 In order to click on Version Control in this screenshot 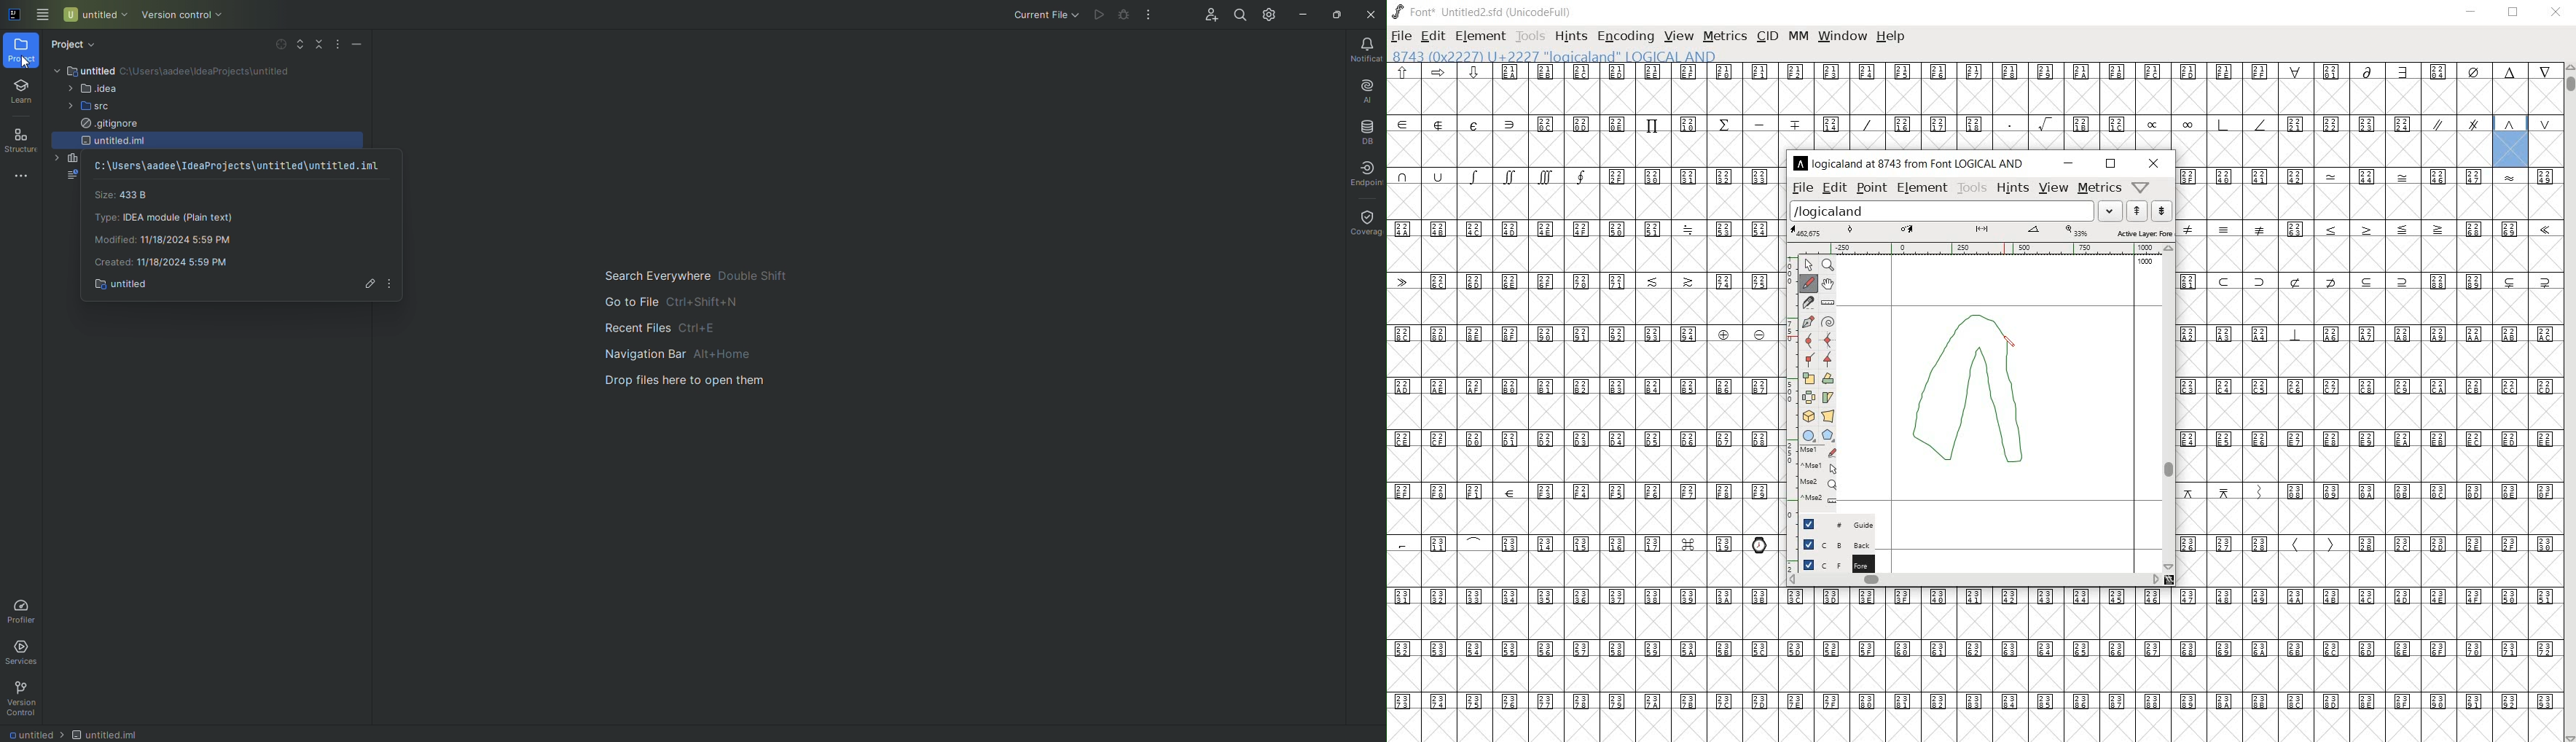, I will do `click(179, 17)`.